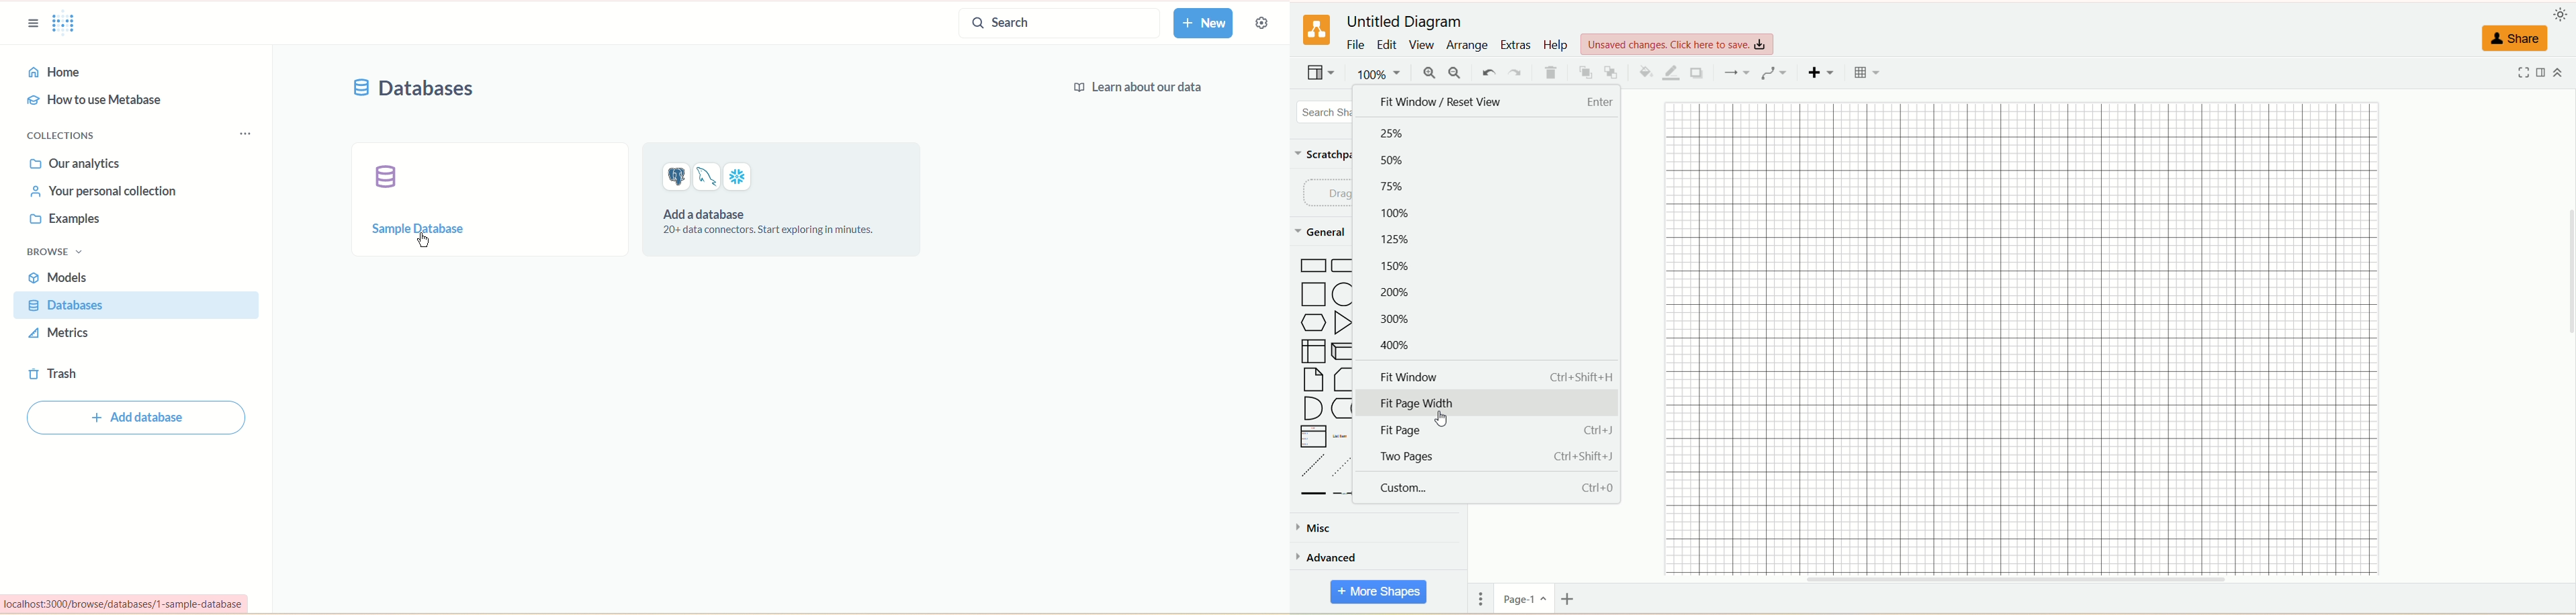 The width and height of the screenshot is (2576, 616). What do you see at coordinates (2563, 13) in the screenshot?
I see `appearance` at bounding box center [2563, 13].